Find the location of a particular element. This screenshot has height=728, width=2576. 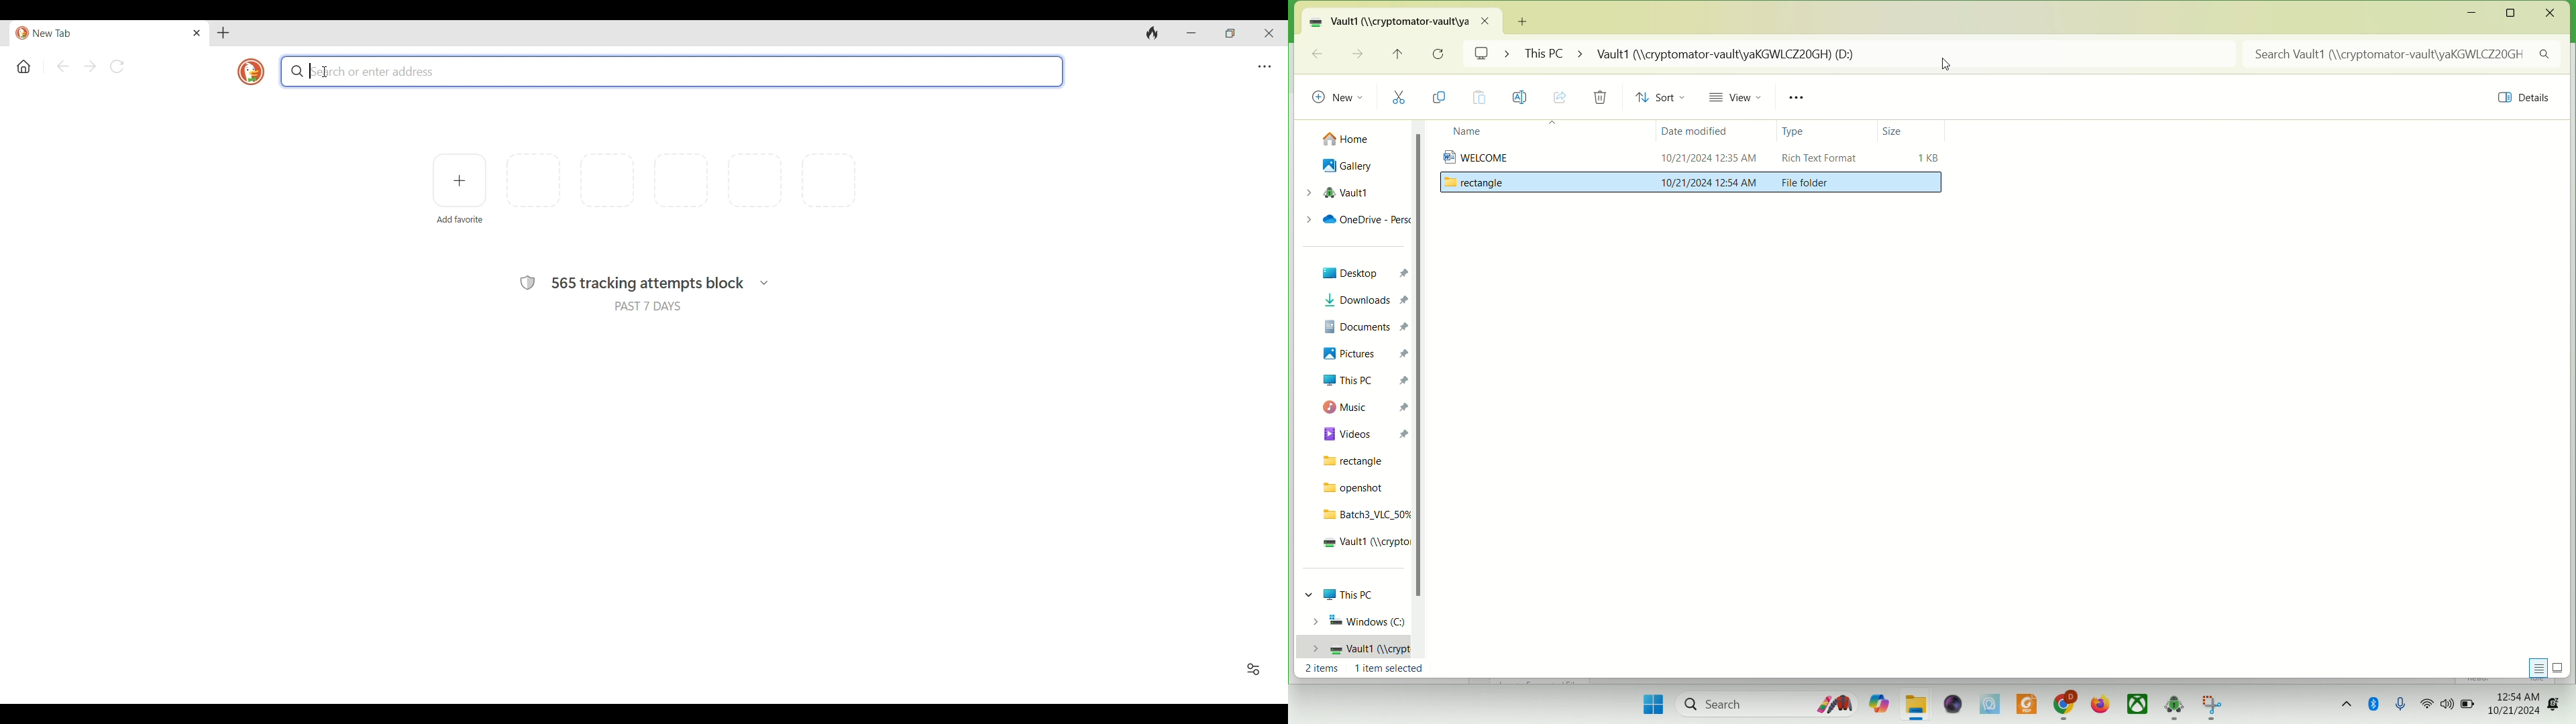

Search history broken down w.r.t. trackers blocked in each is located at coordinates (764, 283).